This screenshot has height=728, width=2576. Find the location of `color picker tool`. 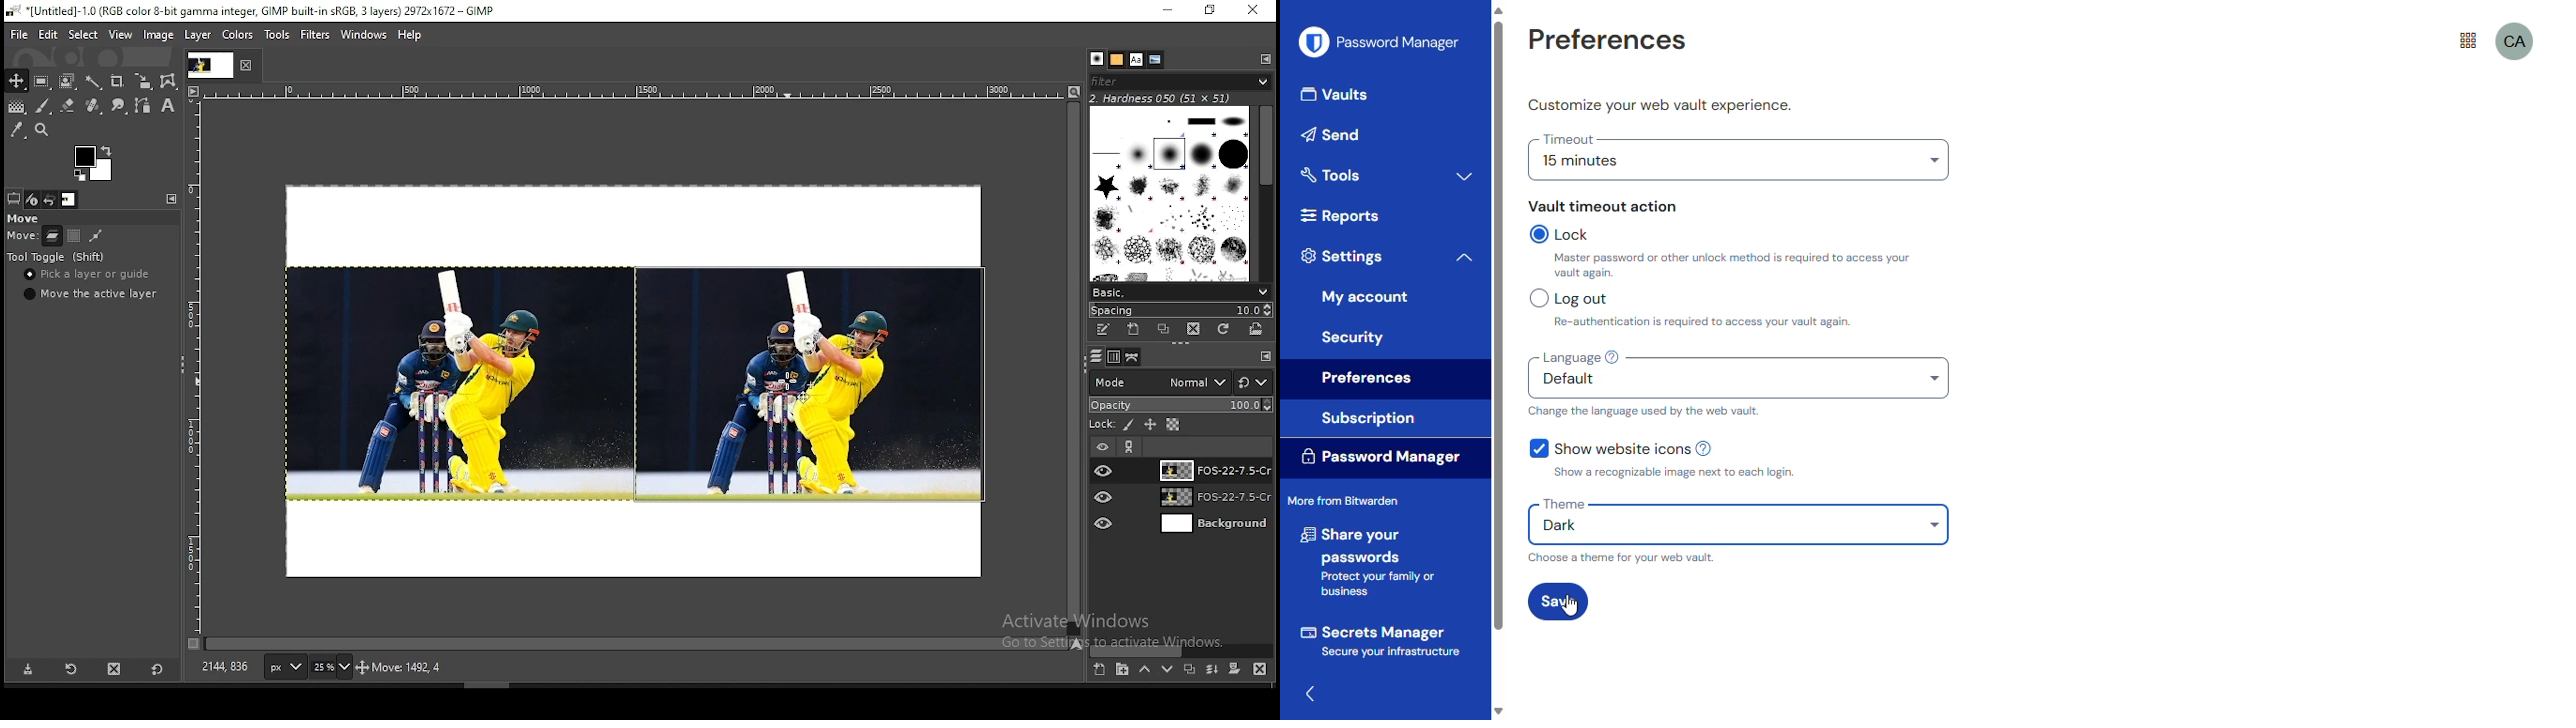

color picker tool is located at coordinates (17, 129).